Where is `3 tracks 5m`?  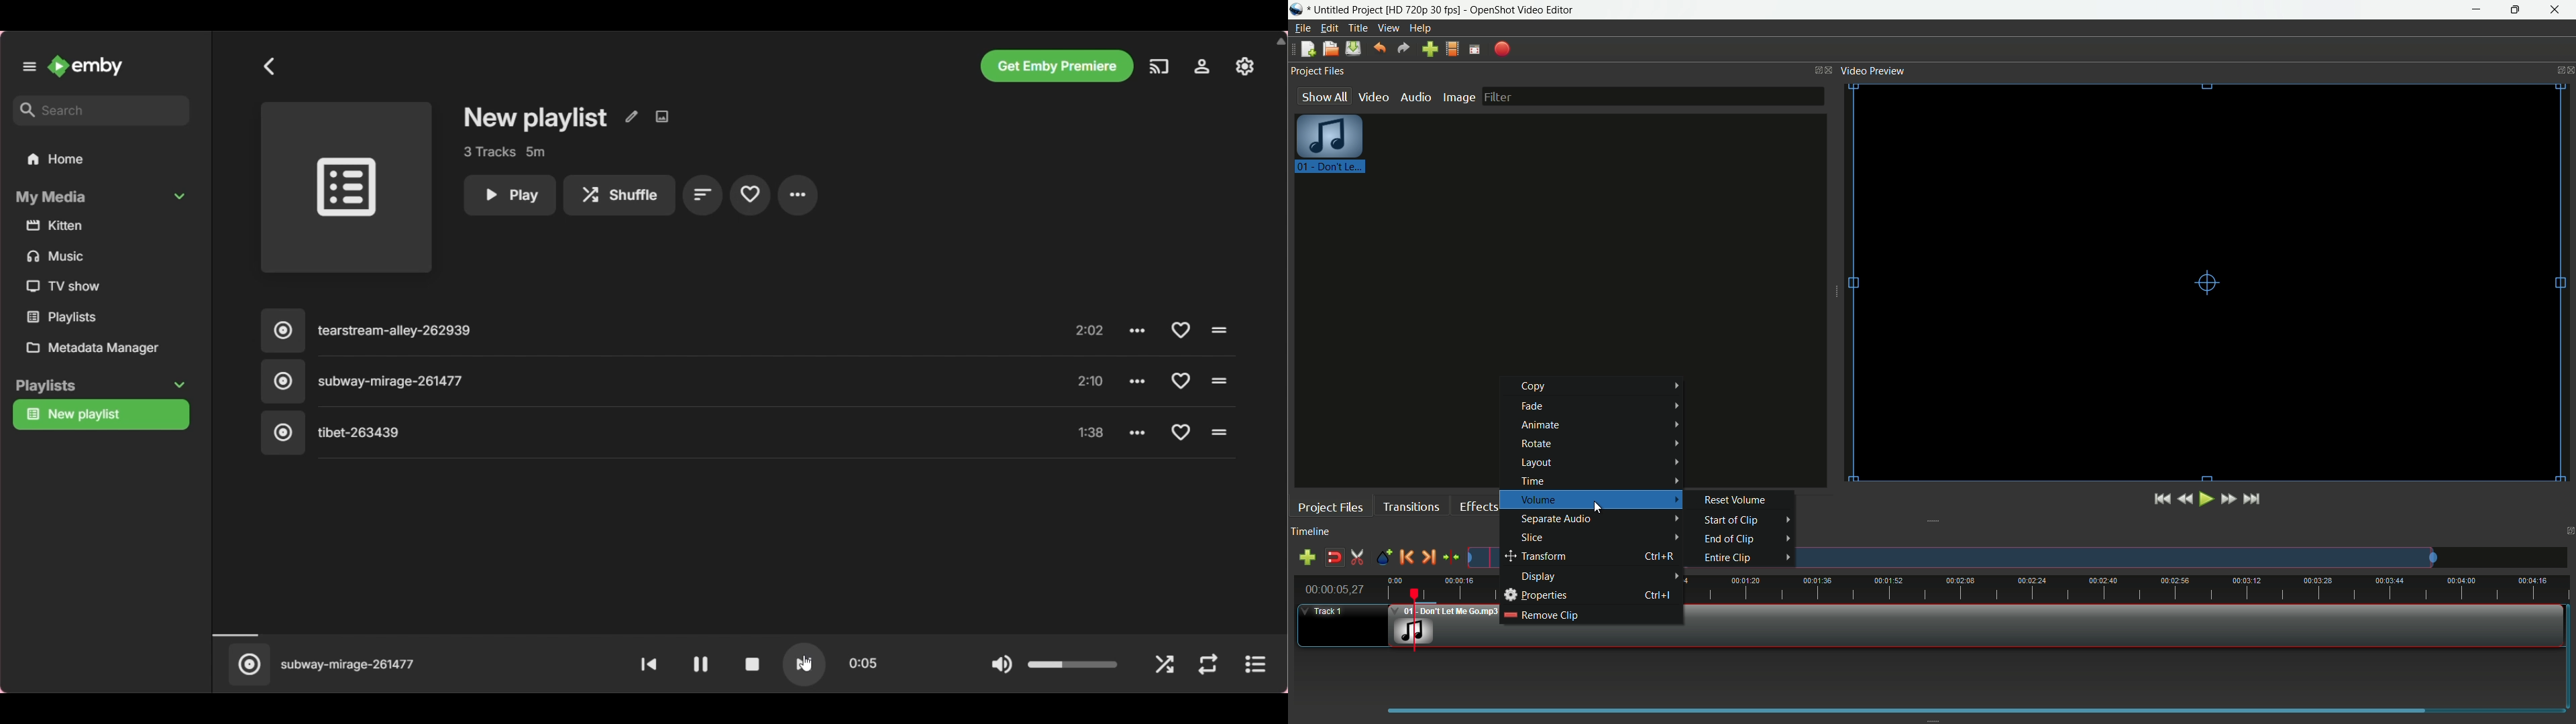
3 tracks 5m is located at coordinates (504, 152).